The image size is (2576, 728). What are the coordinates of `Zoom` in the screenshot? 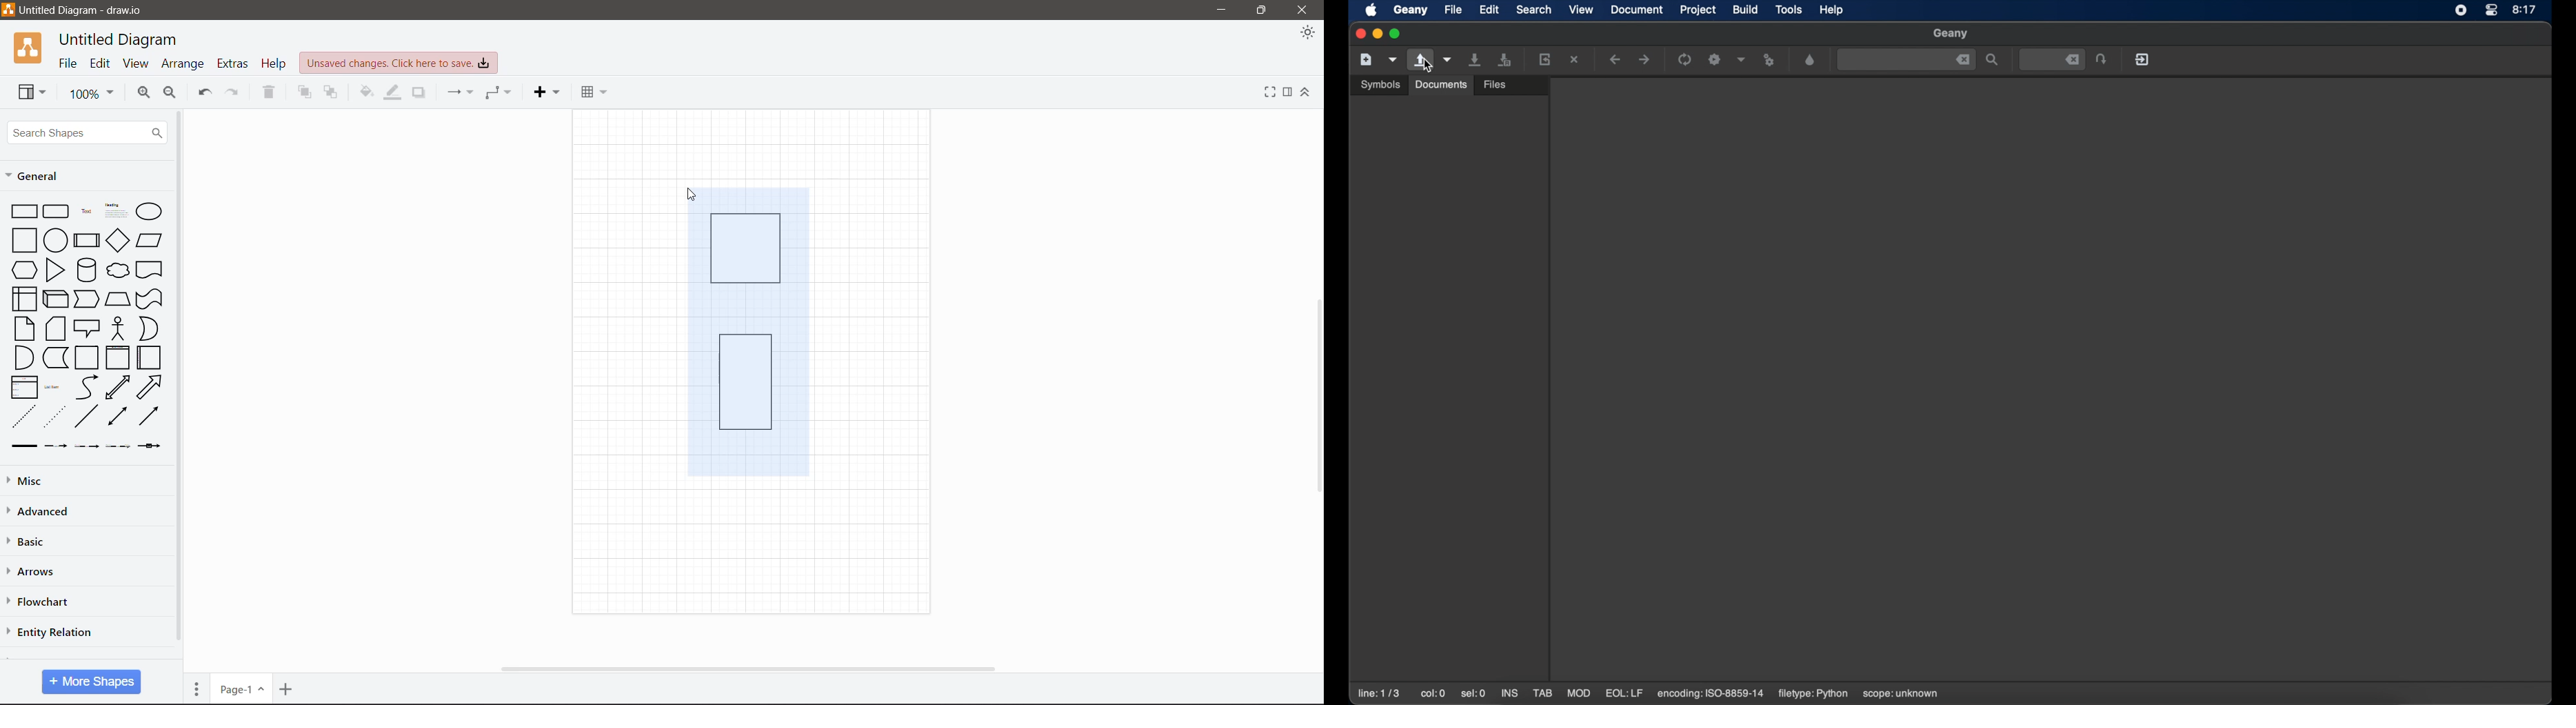 It's located at (89, 92).